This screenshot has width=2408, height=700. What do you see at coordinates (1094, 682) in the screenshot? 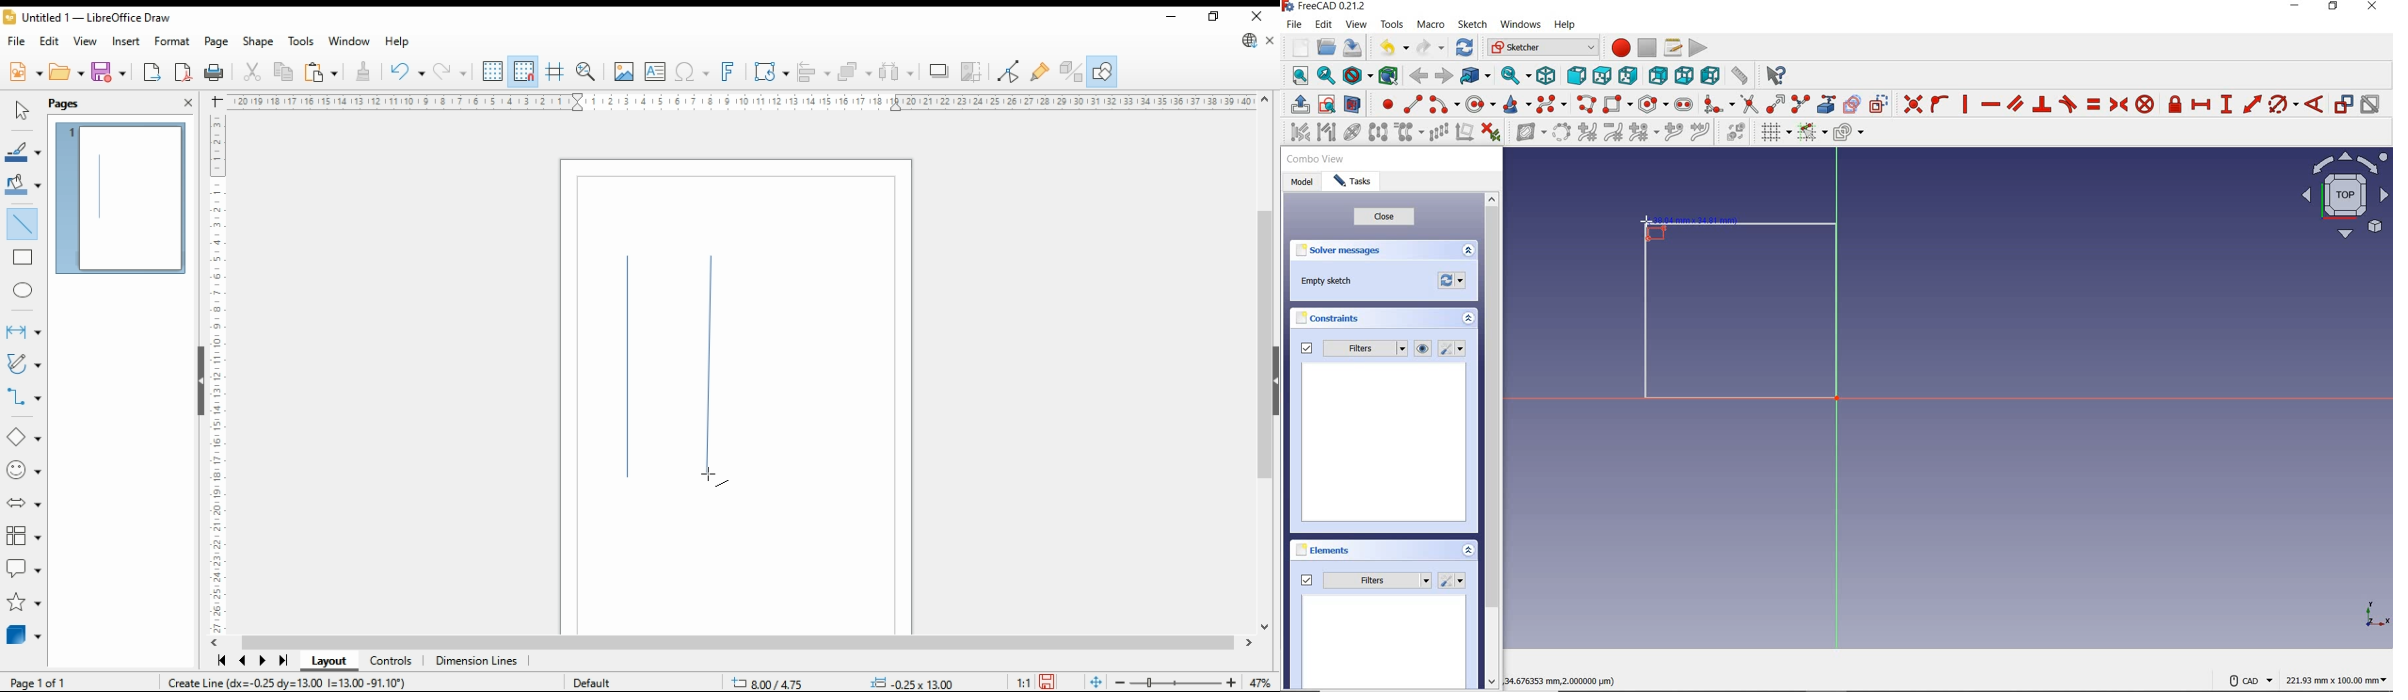
I see `fit document to window` at bounding box center [1094, 682].